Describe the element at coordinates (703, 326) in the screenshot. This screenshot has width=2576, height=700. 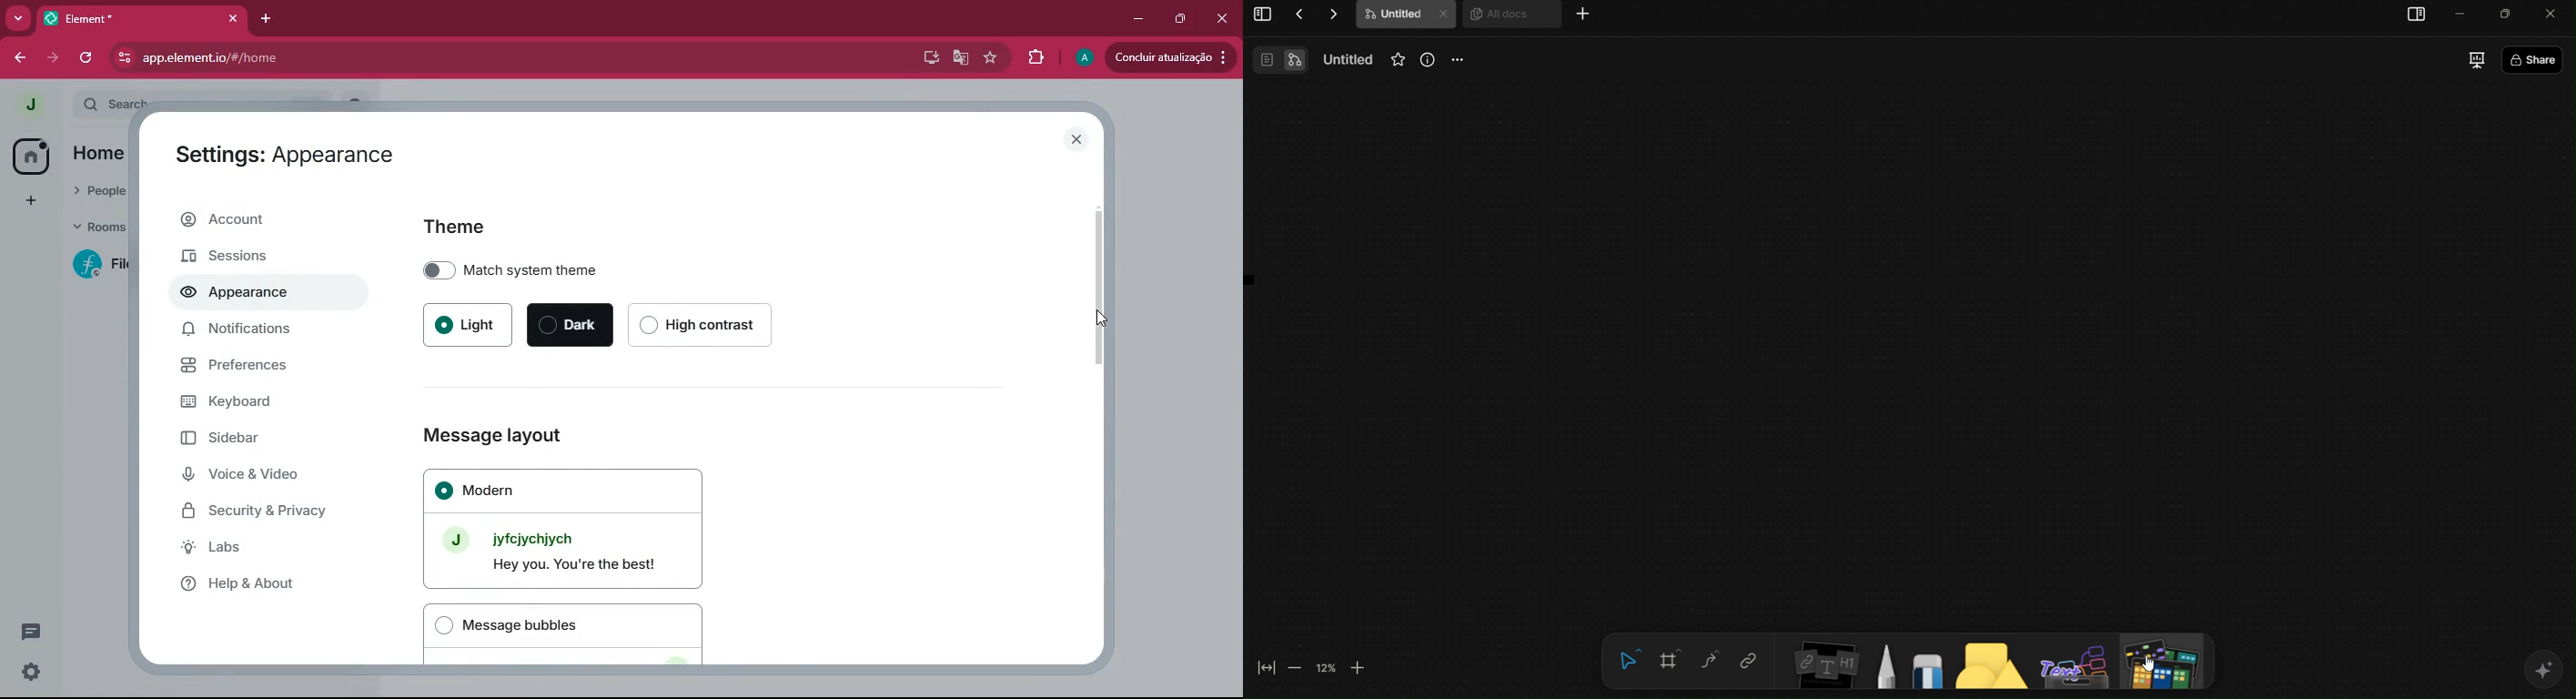
I see `High contrast` at that location.